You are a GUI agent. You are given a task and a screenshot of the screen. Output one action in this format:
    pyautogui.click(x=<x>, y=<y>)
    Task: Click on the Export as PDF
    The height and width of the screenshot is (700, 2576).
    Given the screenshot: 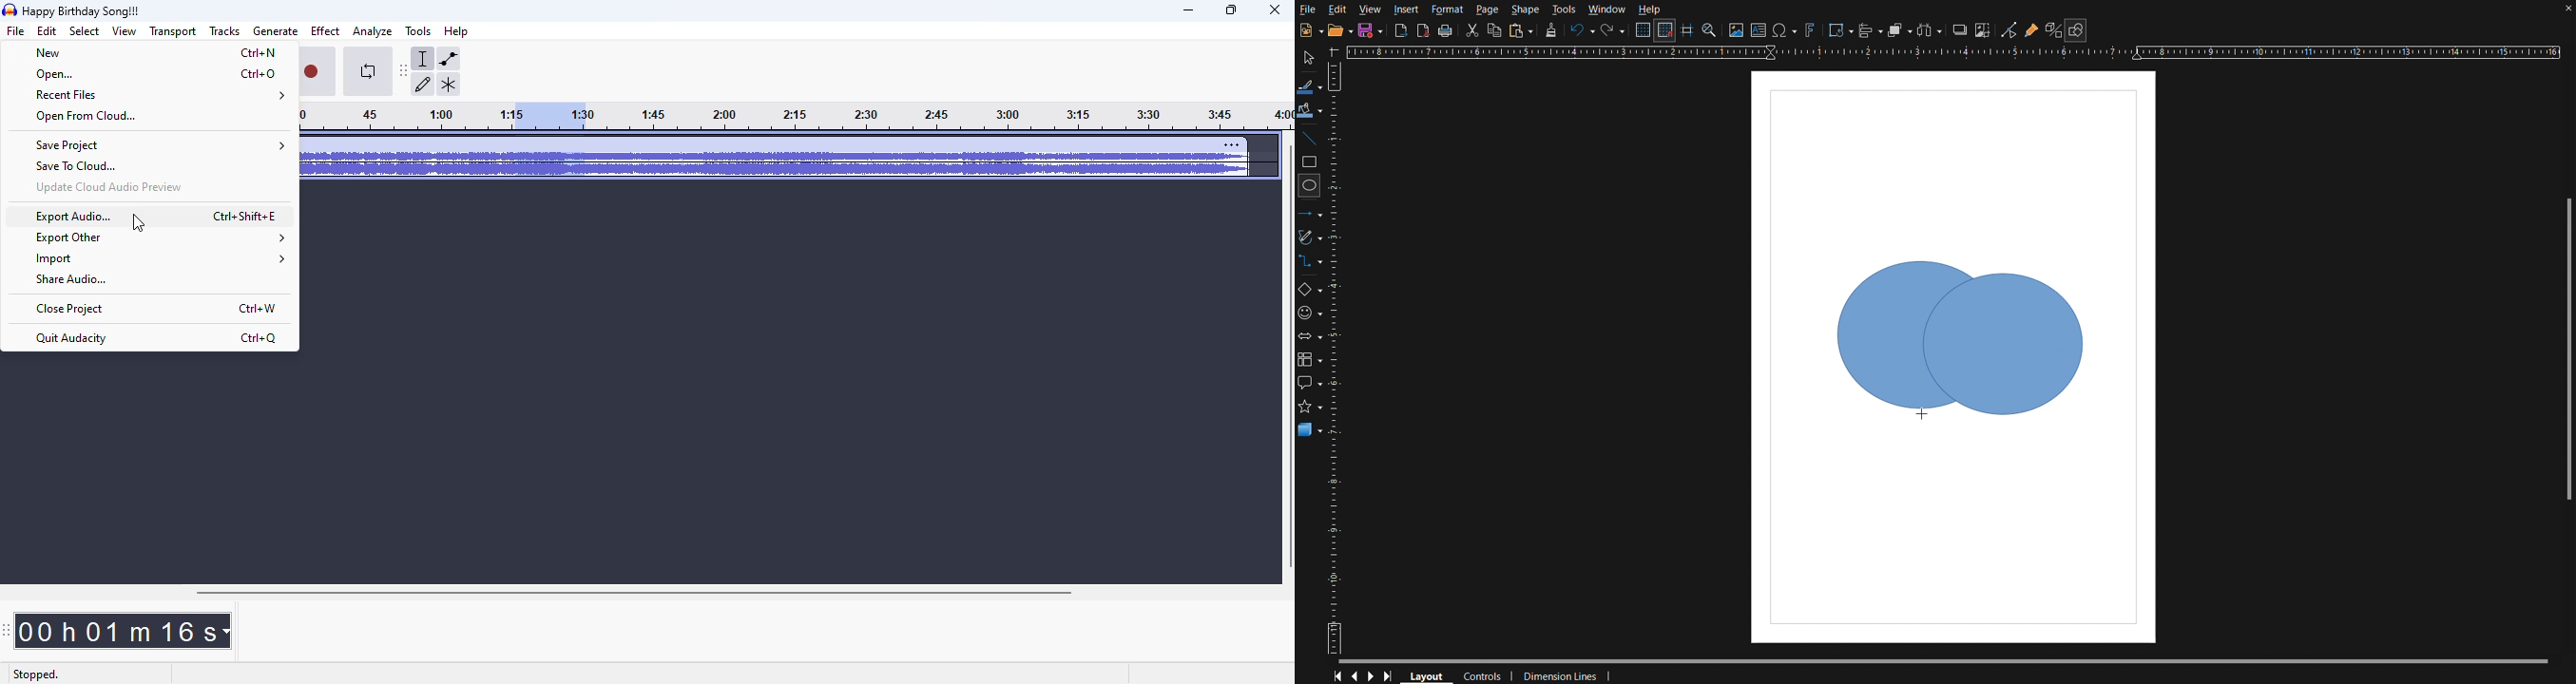 What is the action you would take?
    pyautogui.click(x=1424, y=31)
    